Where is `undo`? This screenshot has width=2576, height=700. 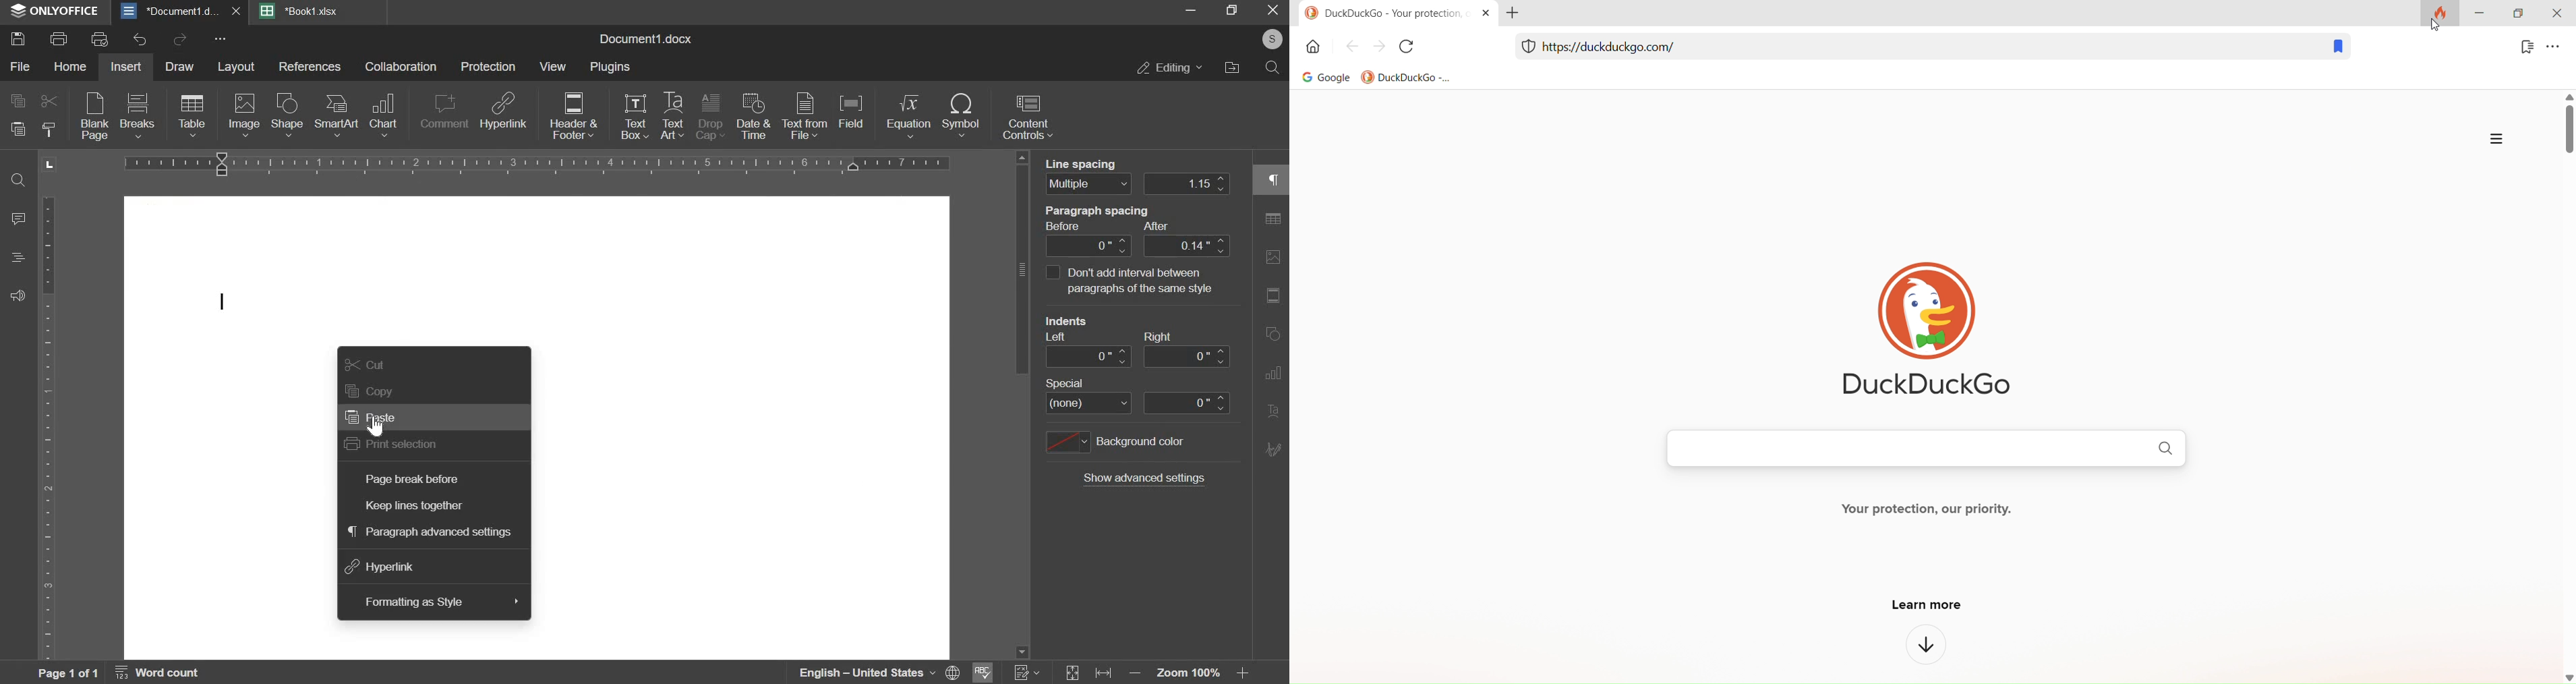 undo is located at coordinates (140, 39).